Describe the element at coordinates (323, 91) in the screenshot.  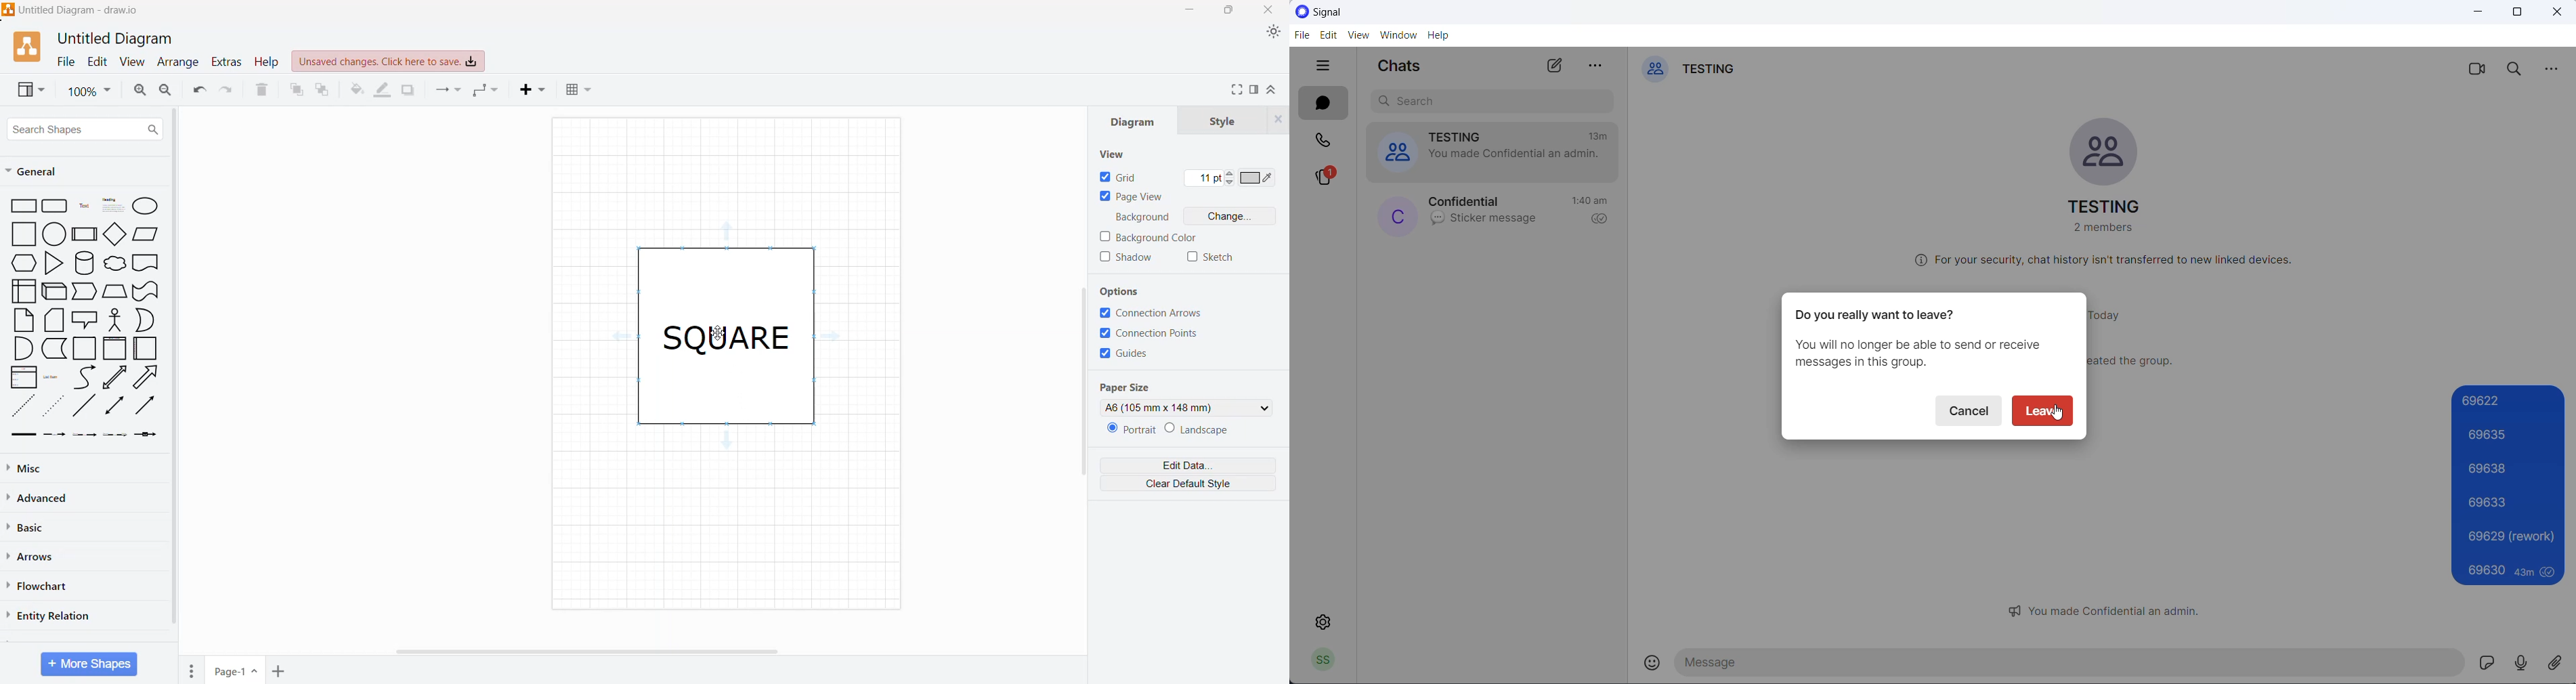
I see `To Back` at that location.